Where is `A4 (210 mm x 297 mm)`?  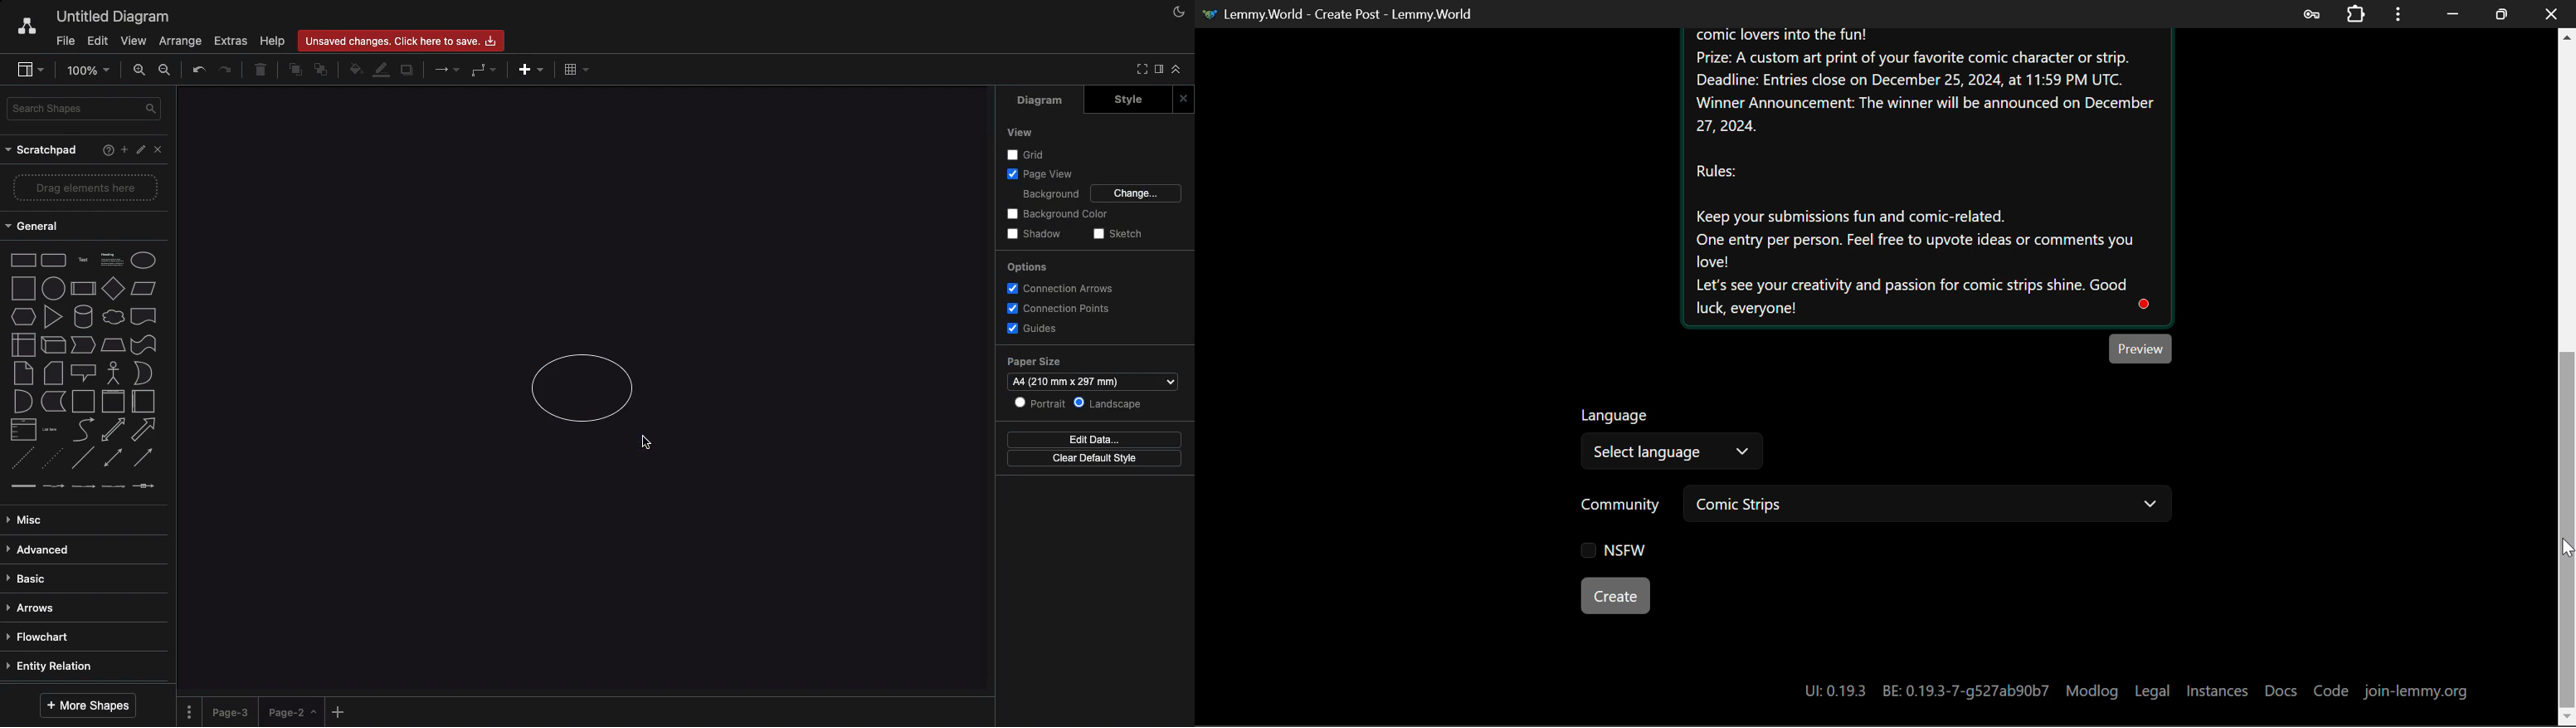 A4 (210 mm x 297 mm) is located at coordinates (1093, 381).